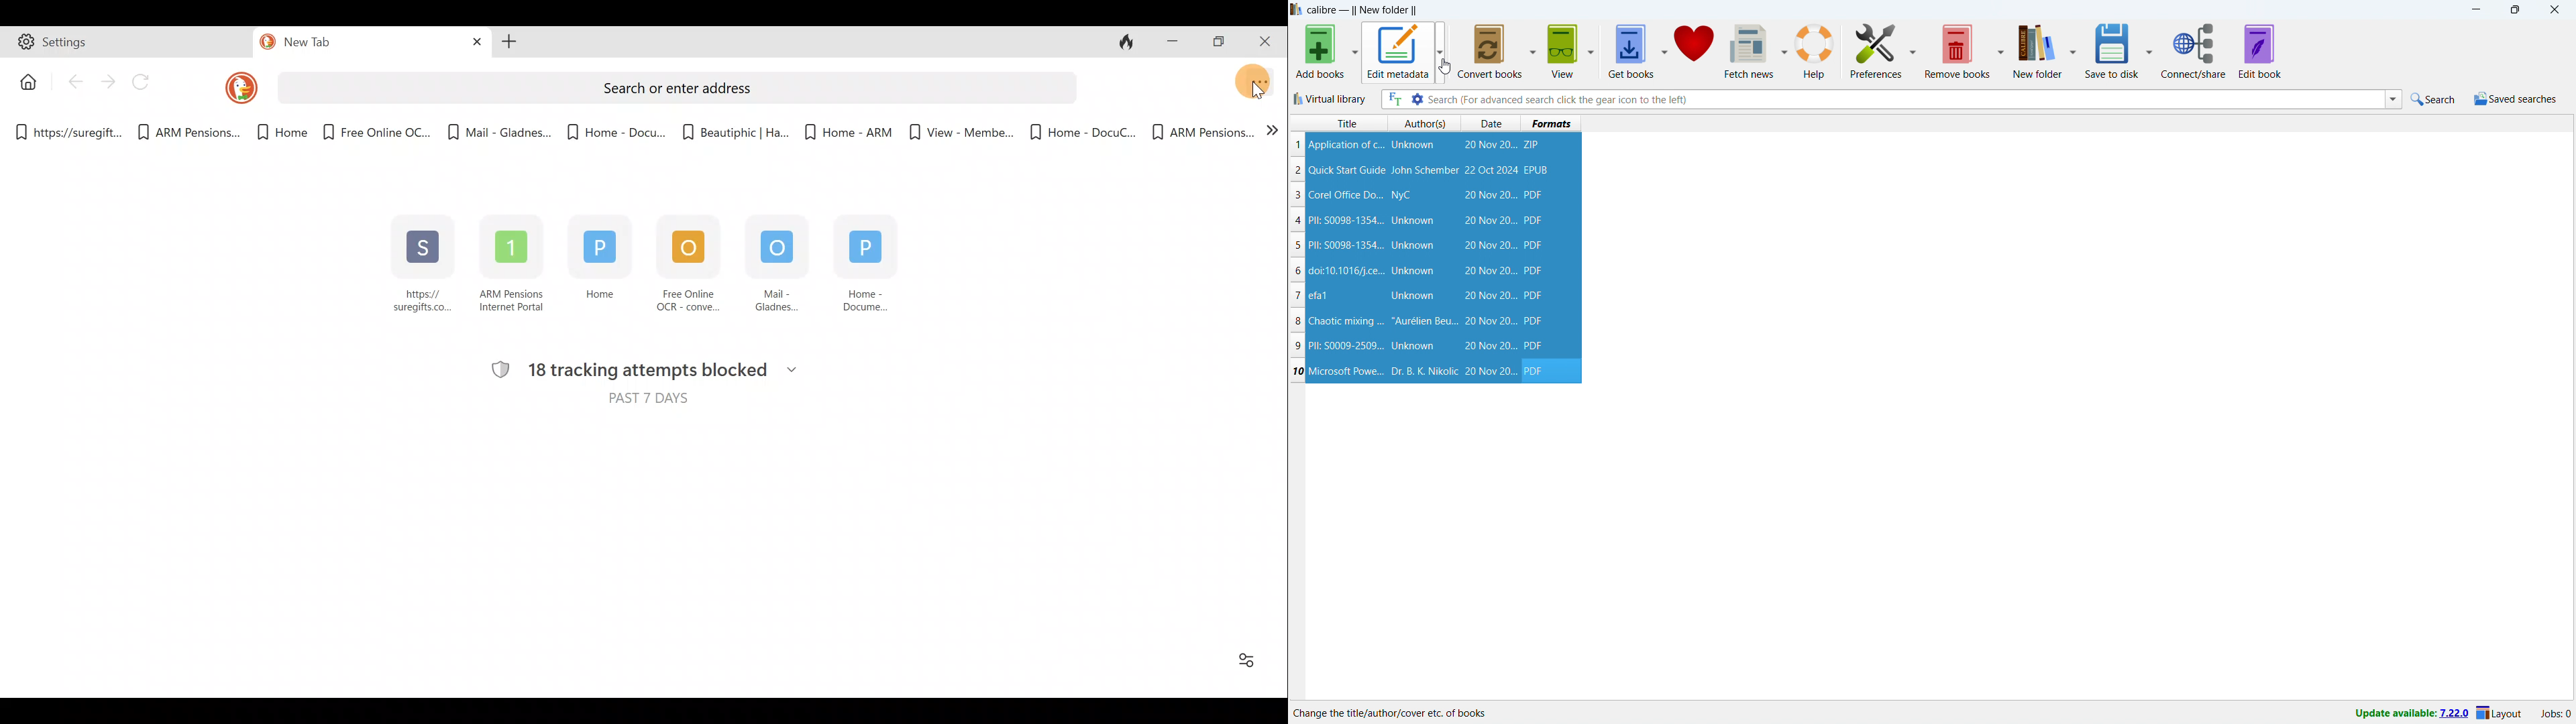  What do you see at coordinates (1413, 296) in the screenshot?
I see `Unknown` at bounding box center [1413, 296].